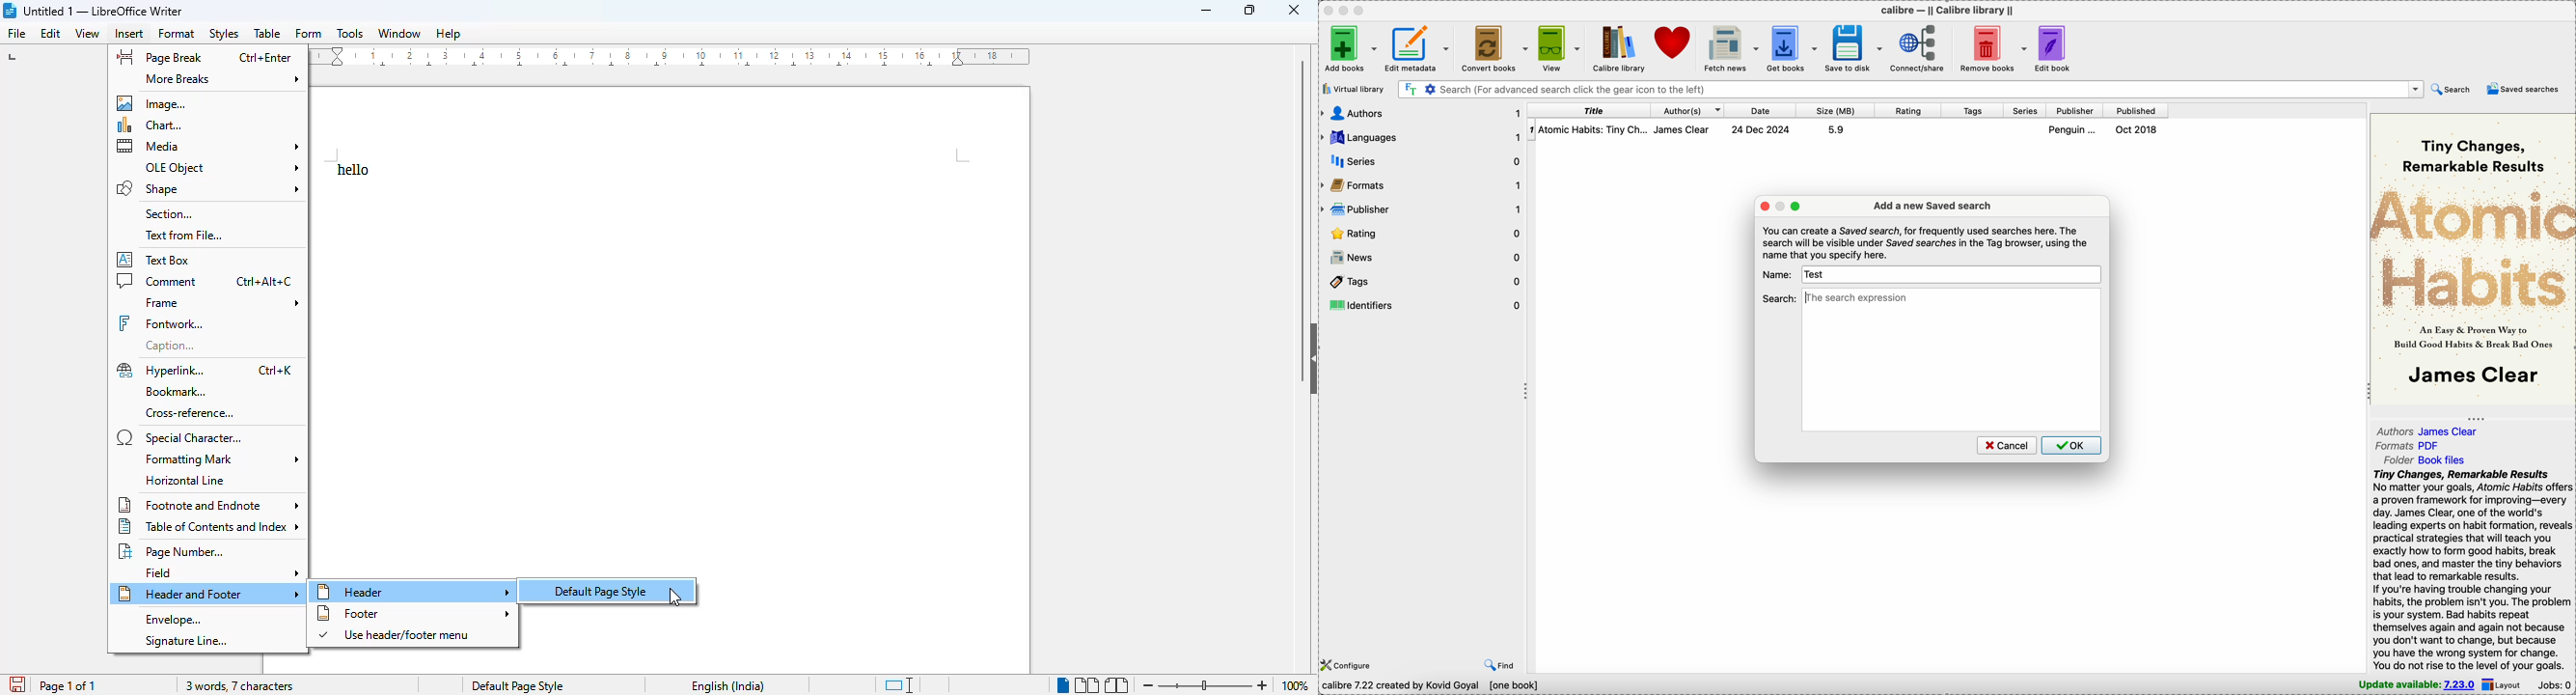 Image resolution: width=2576 pixels, height=700 pixels. What do you see at coordinates (1117, 685) in the screenshot?
I see `book view` at bounding box center [1117, 685].